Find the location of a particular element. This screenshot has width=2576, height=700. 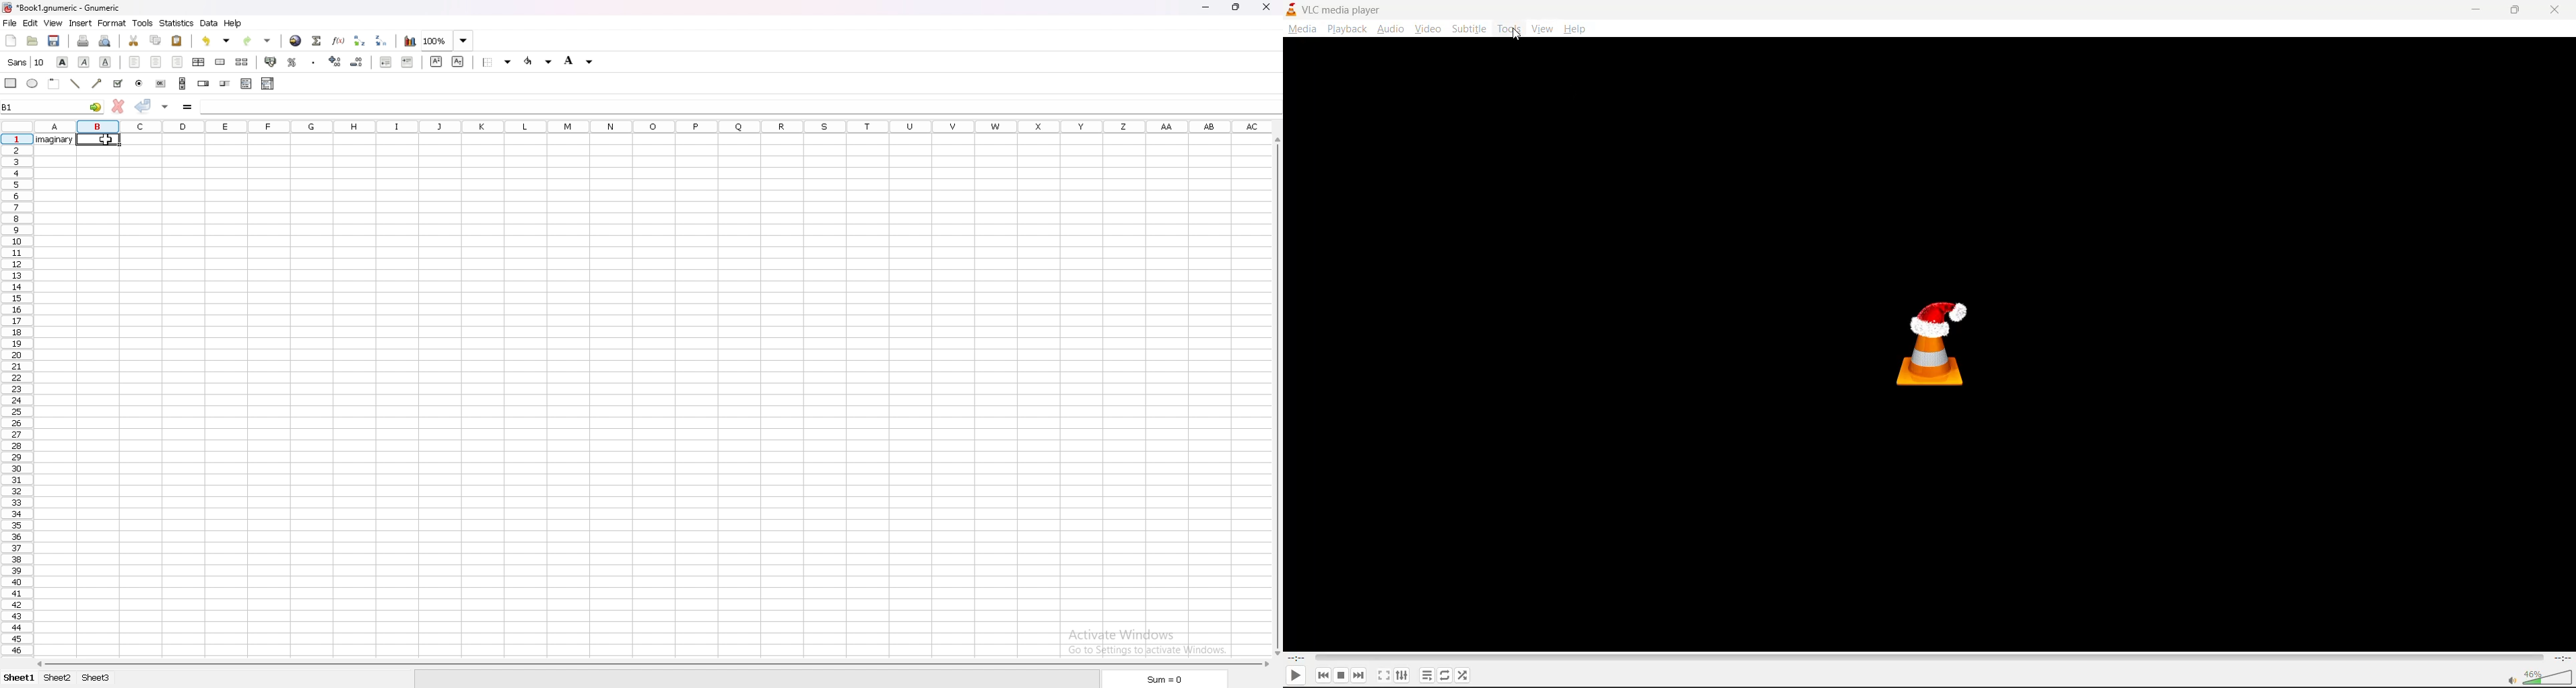

minimize is located at coordinates (2474, 10).